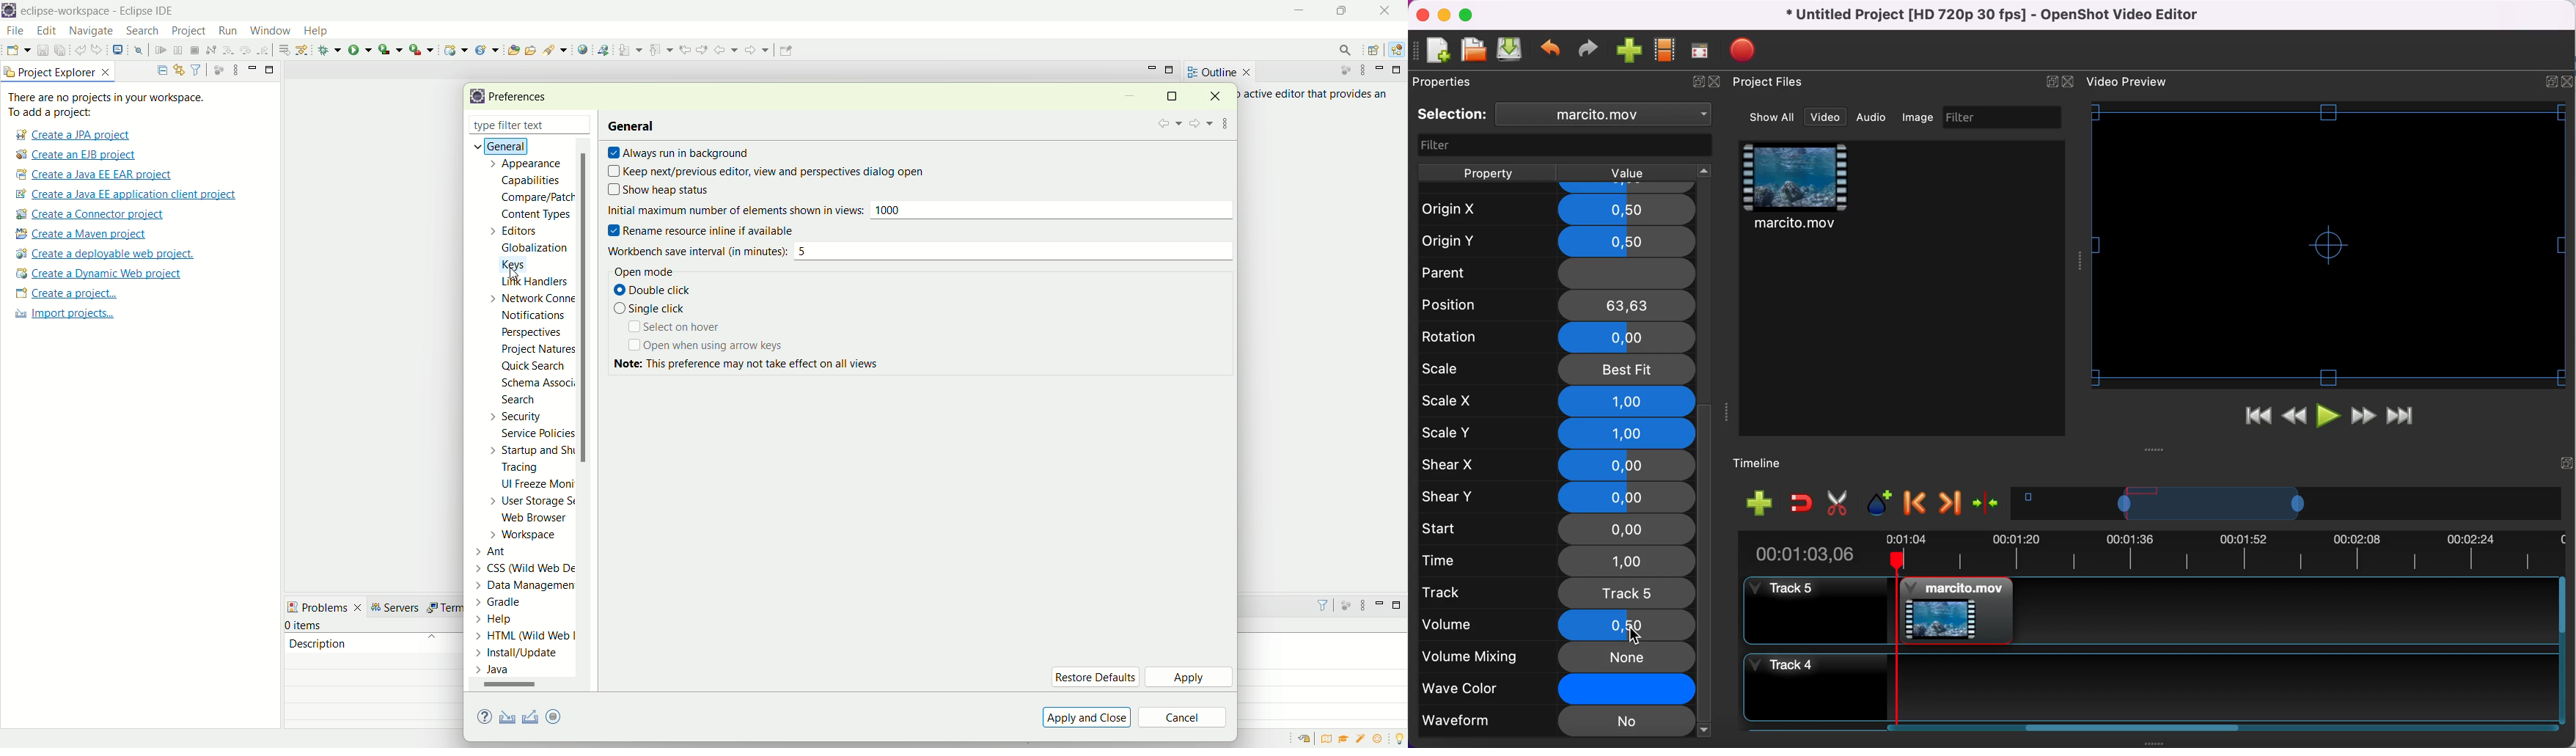 This screenshot has height=756, width=2576. What do you see at coordinates (1554, 242) in the screenshot?
I see `Origin Y` at bounding box center [1554, 242].